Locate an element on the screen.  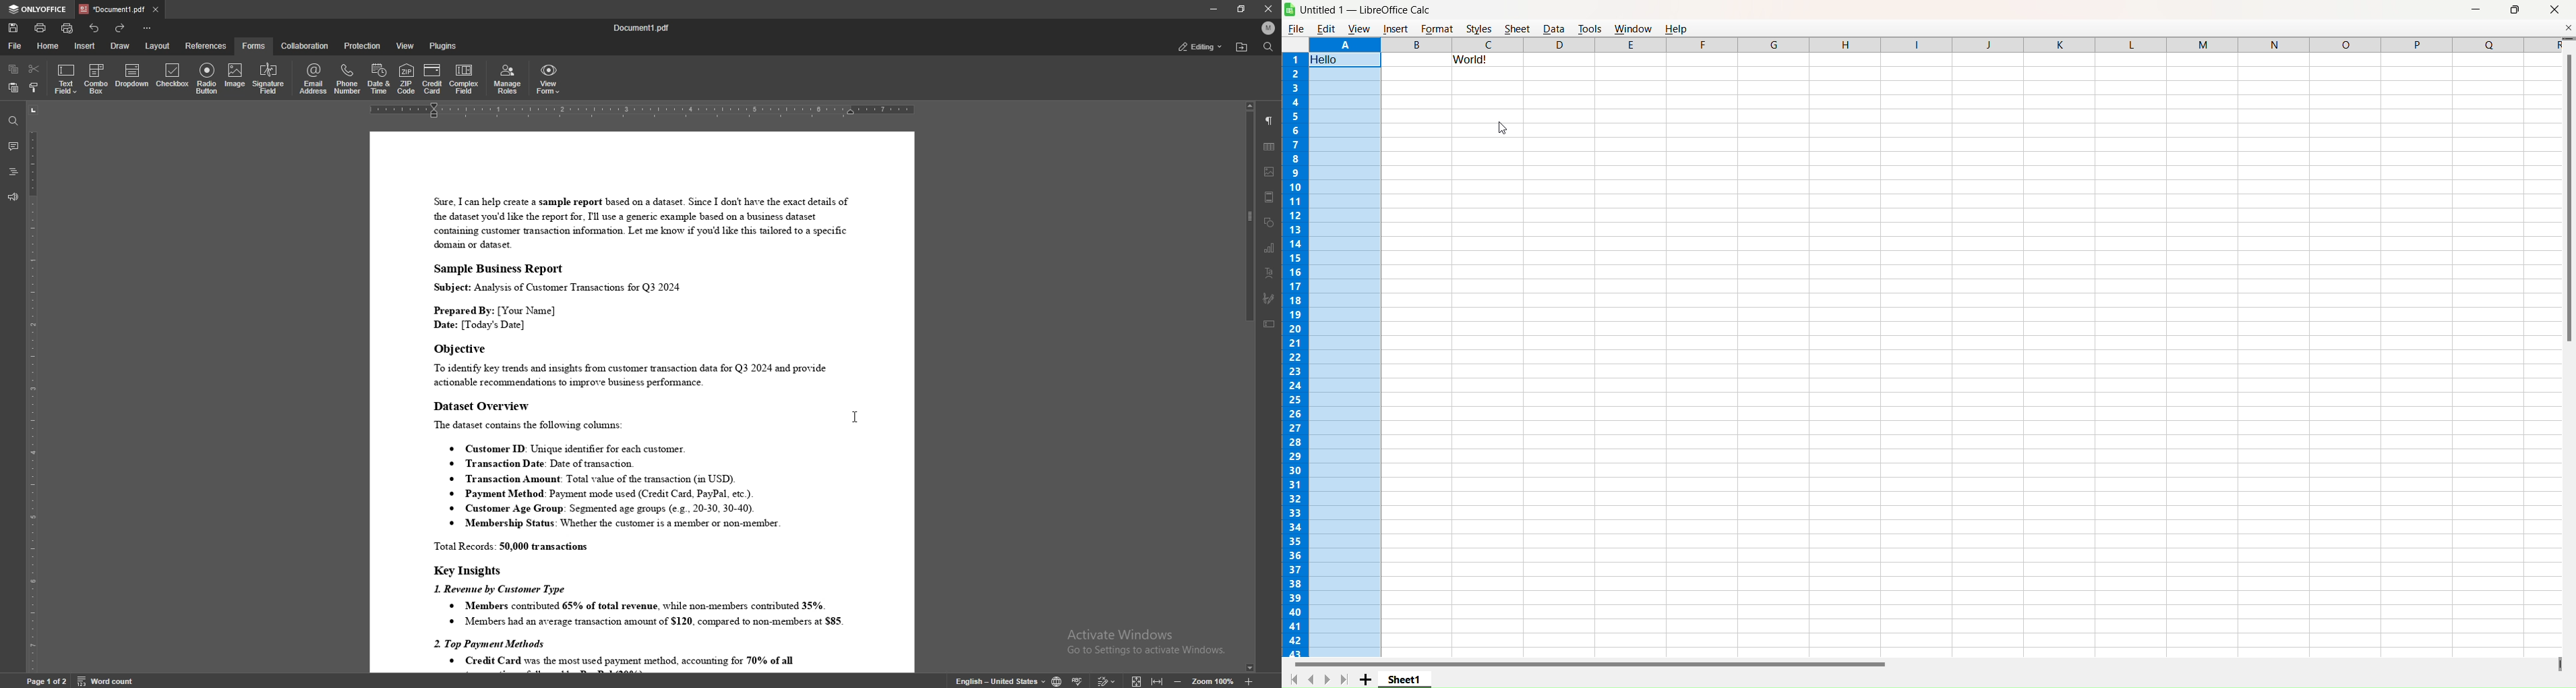
zip code is located at coordinates (406, 78).